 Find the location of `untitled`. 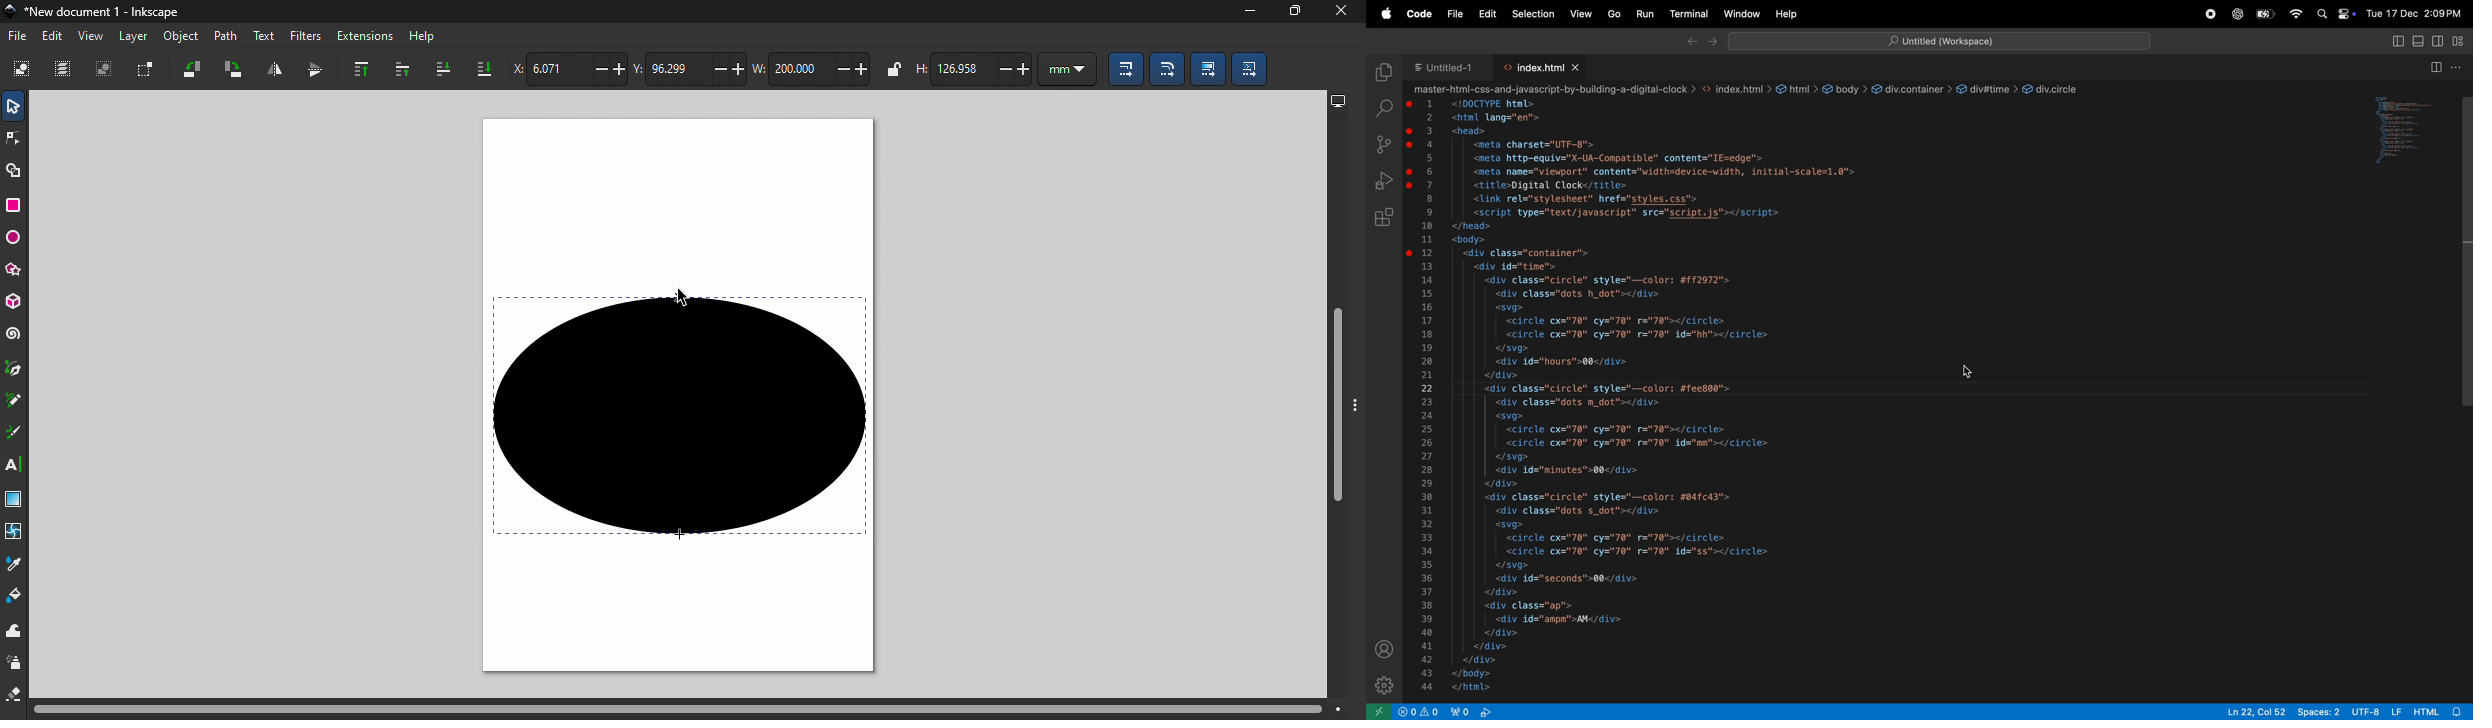

untitled is located at coordinates (1444, 66).